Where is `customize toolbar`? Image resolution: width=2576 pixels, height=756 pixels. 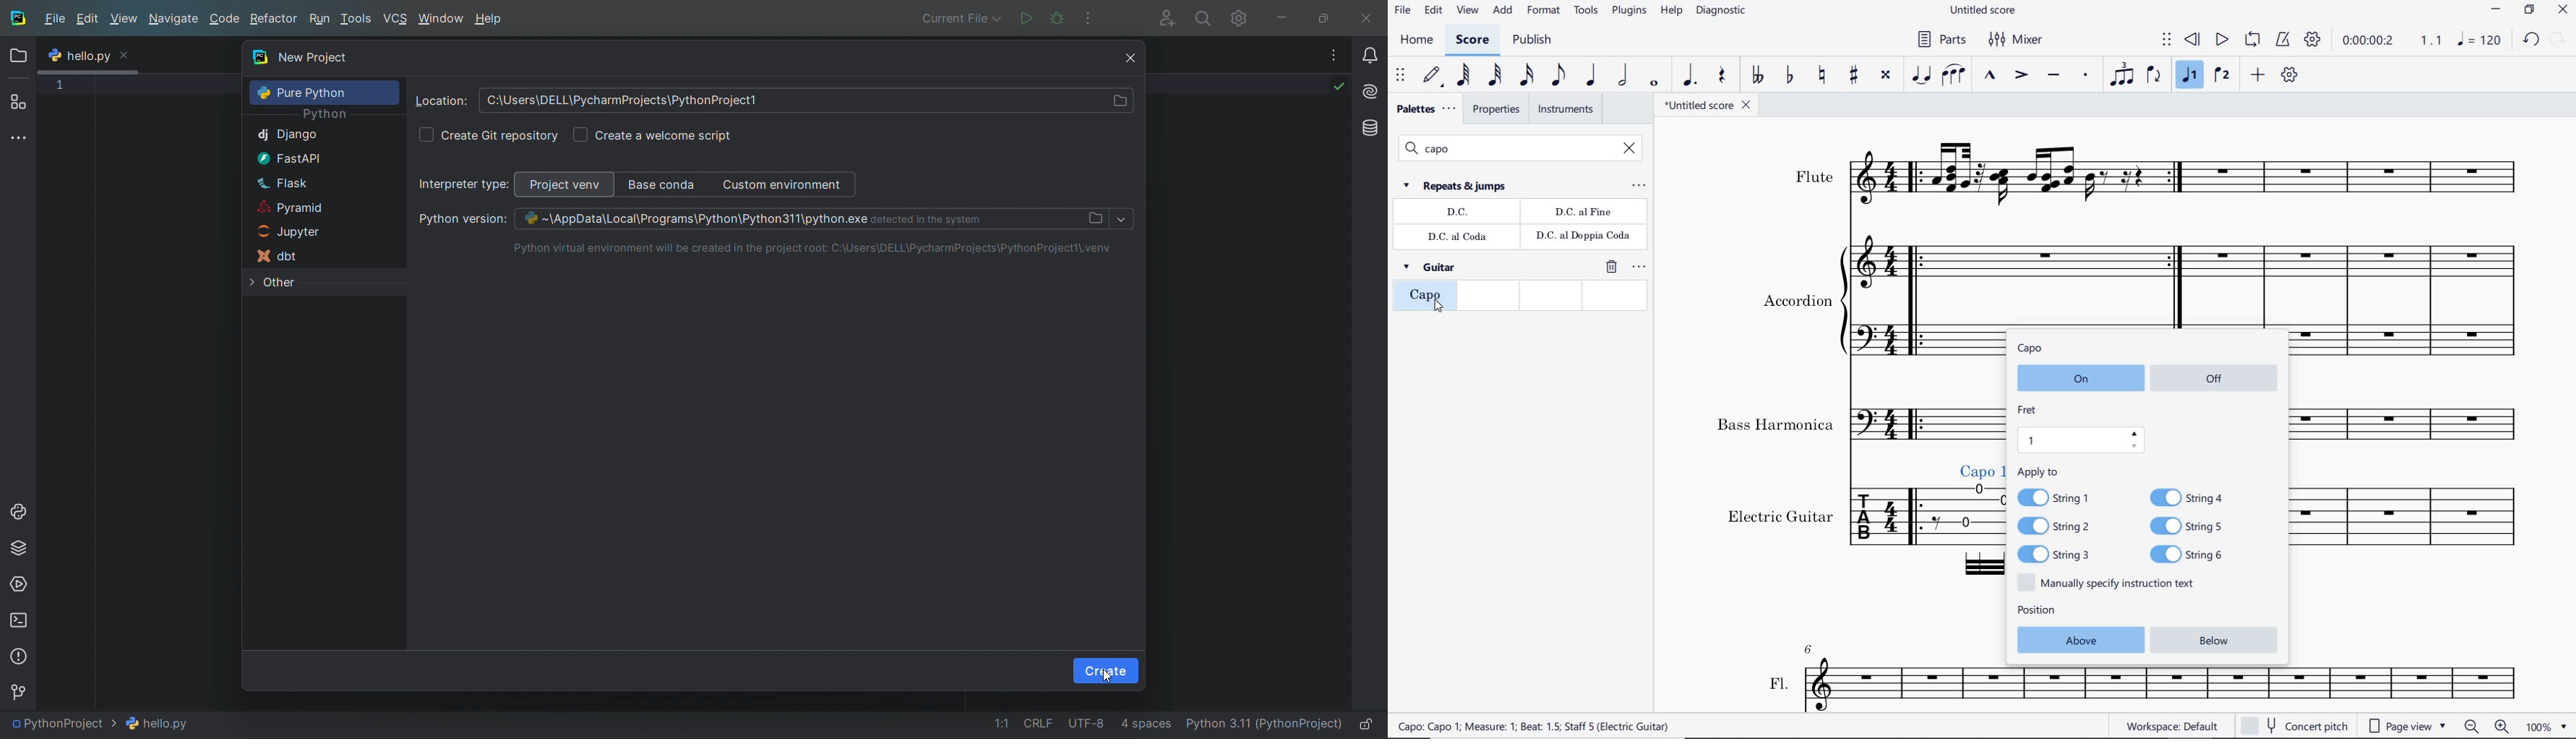
customize toolbar is located at coordinates (2291, 76).